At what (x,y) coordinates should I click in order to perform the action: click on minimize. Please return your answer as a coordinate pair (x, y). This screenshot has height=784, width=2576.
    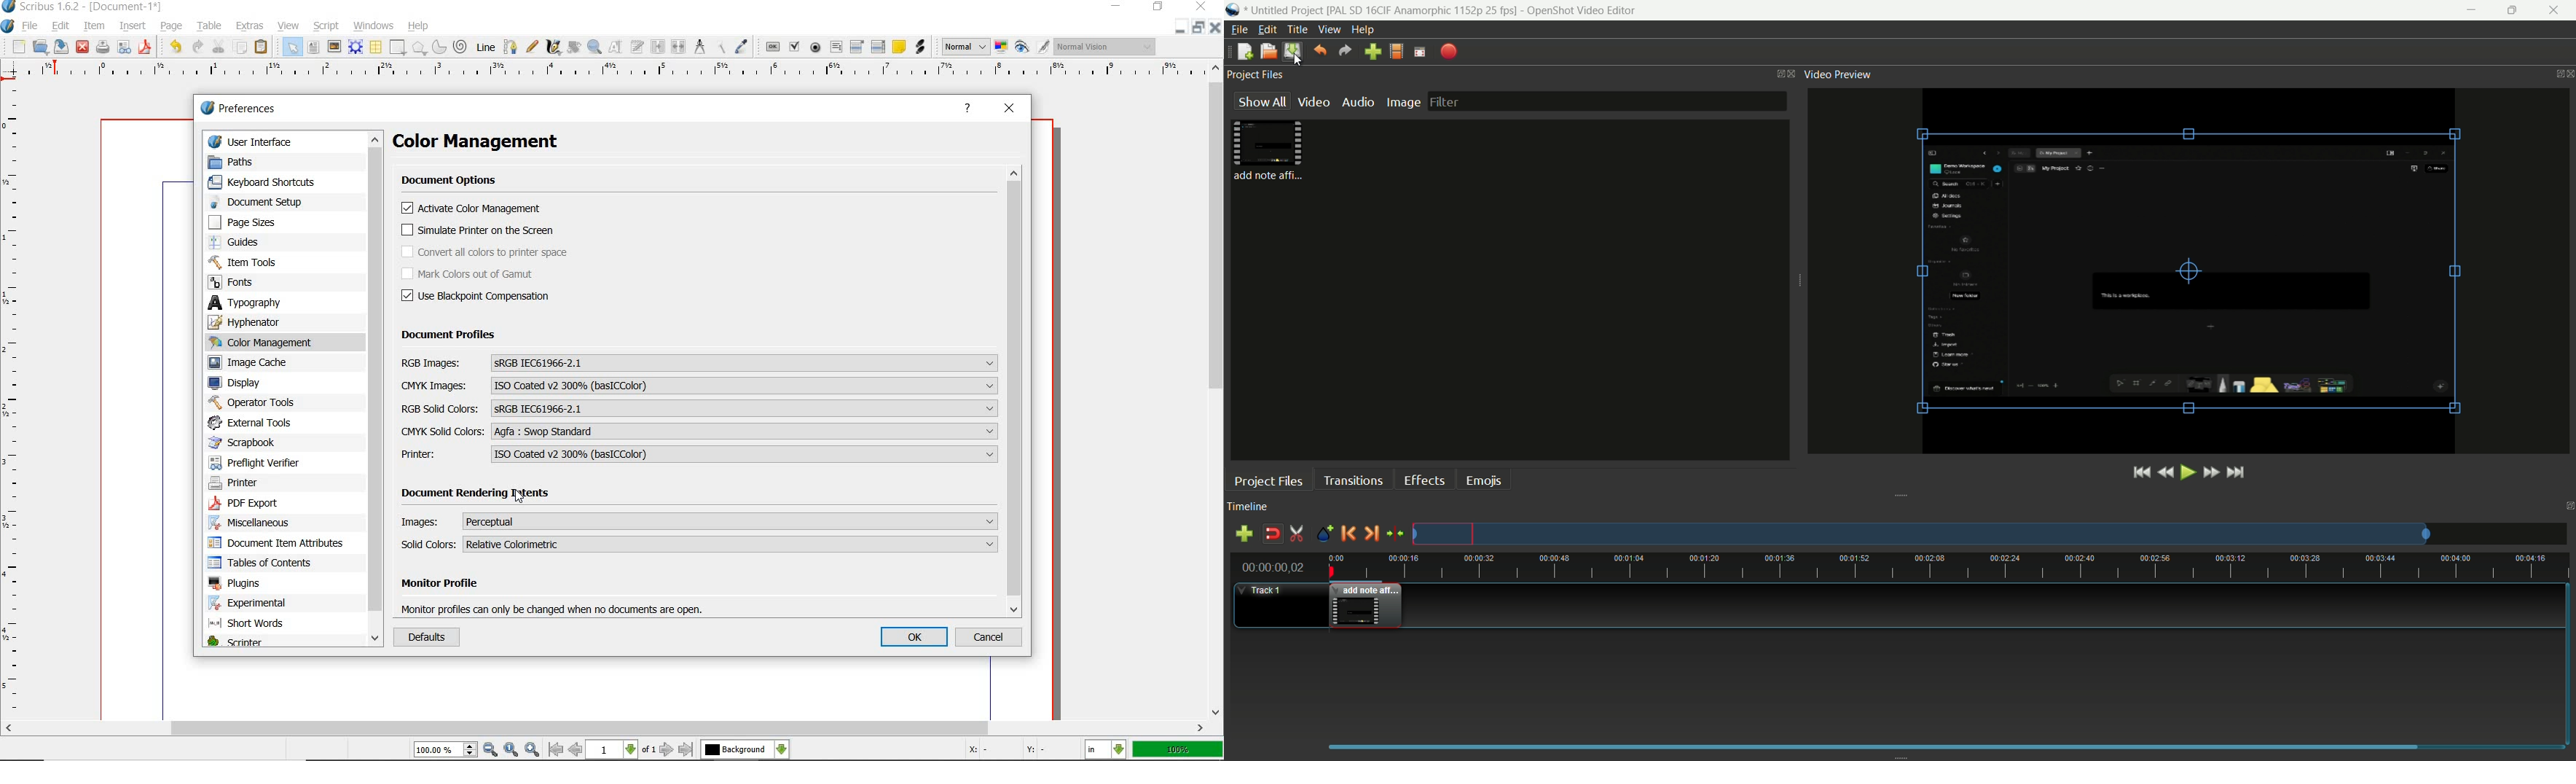
    Looking at the image, I should click on (1181, 29).